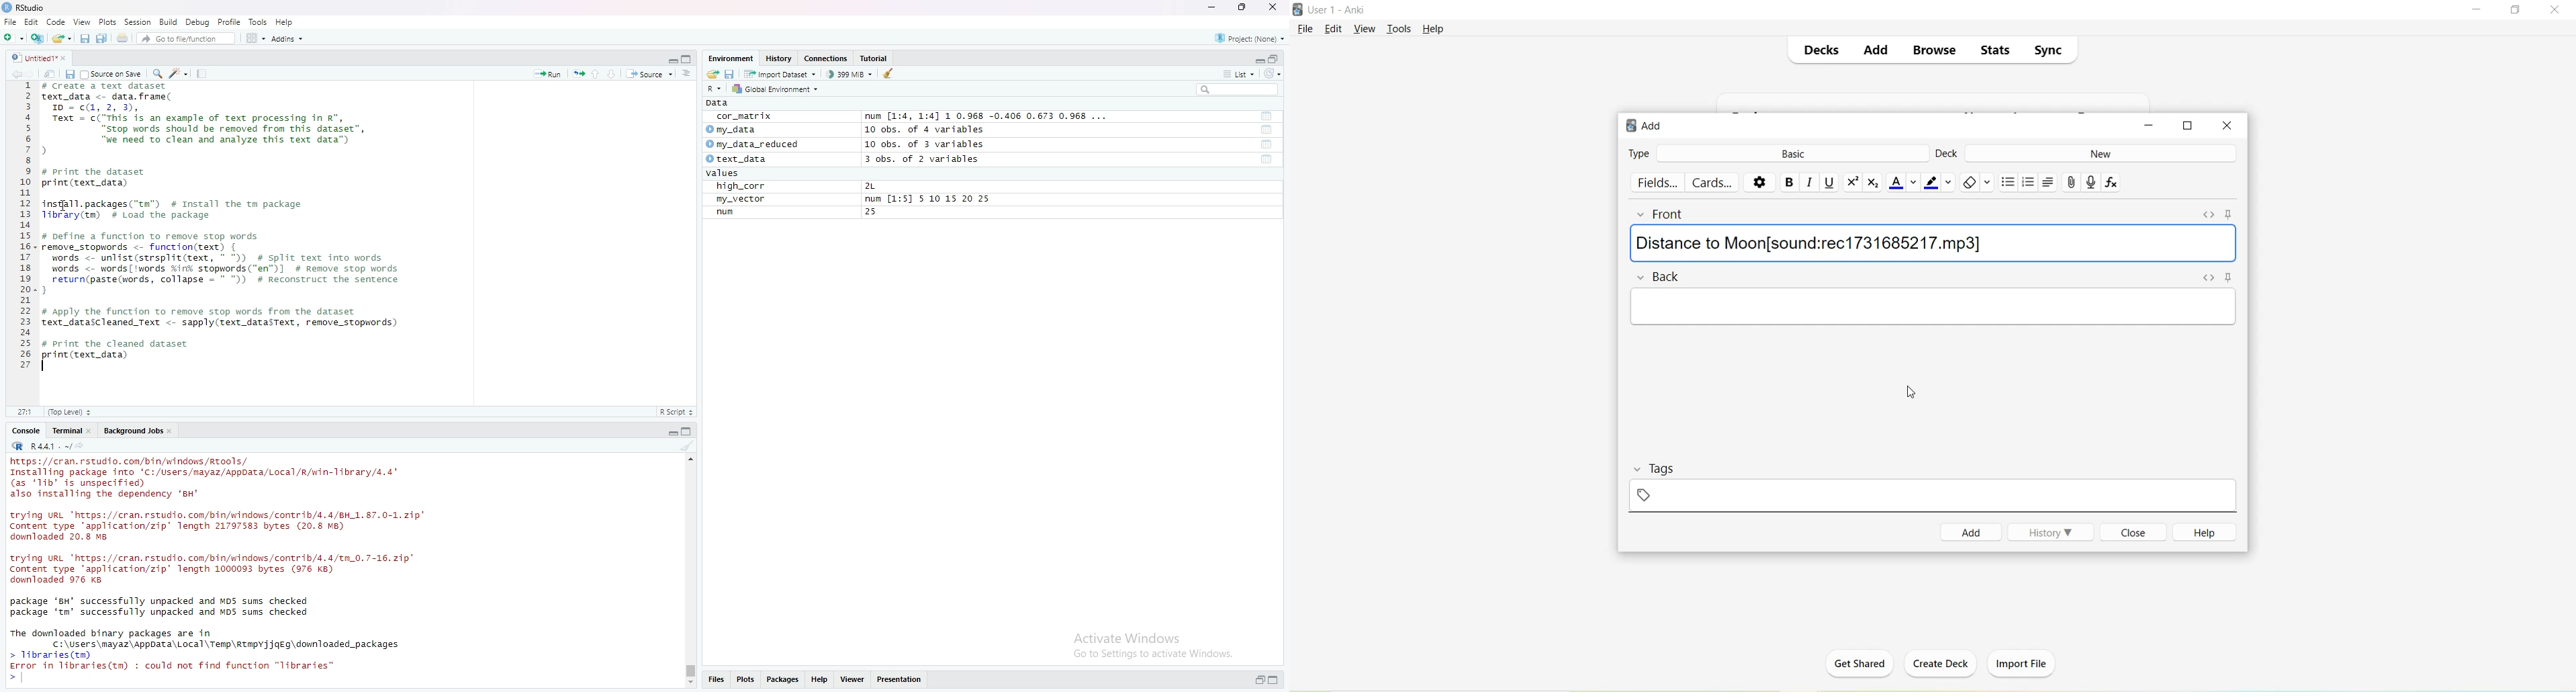 This screenshot has width=2576, height=700. What do you see at coordinates (928, 143) in the screenshot?
I see `10 obs. of 3 variables` at bounding box center [928, 143].